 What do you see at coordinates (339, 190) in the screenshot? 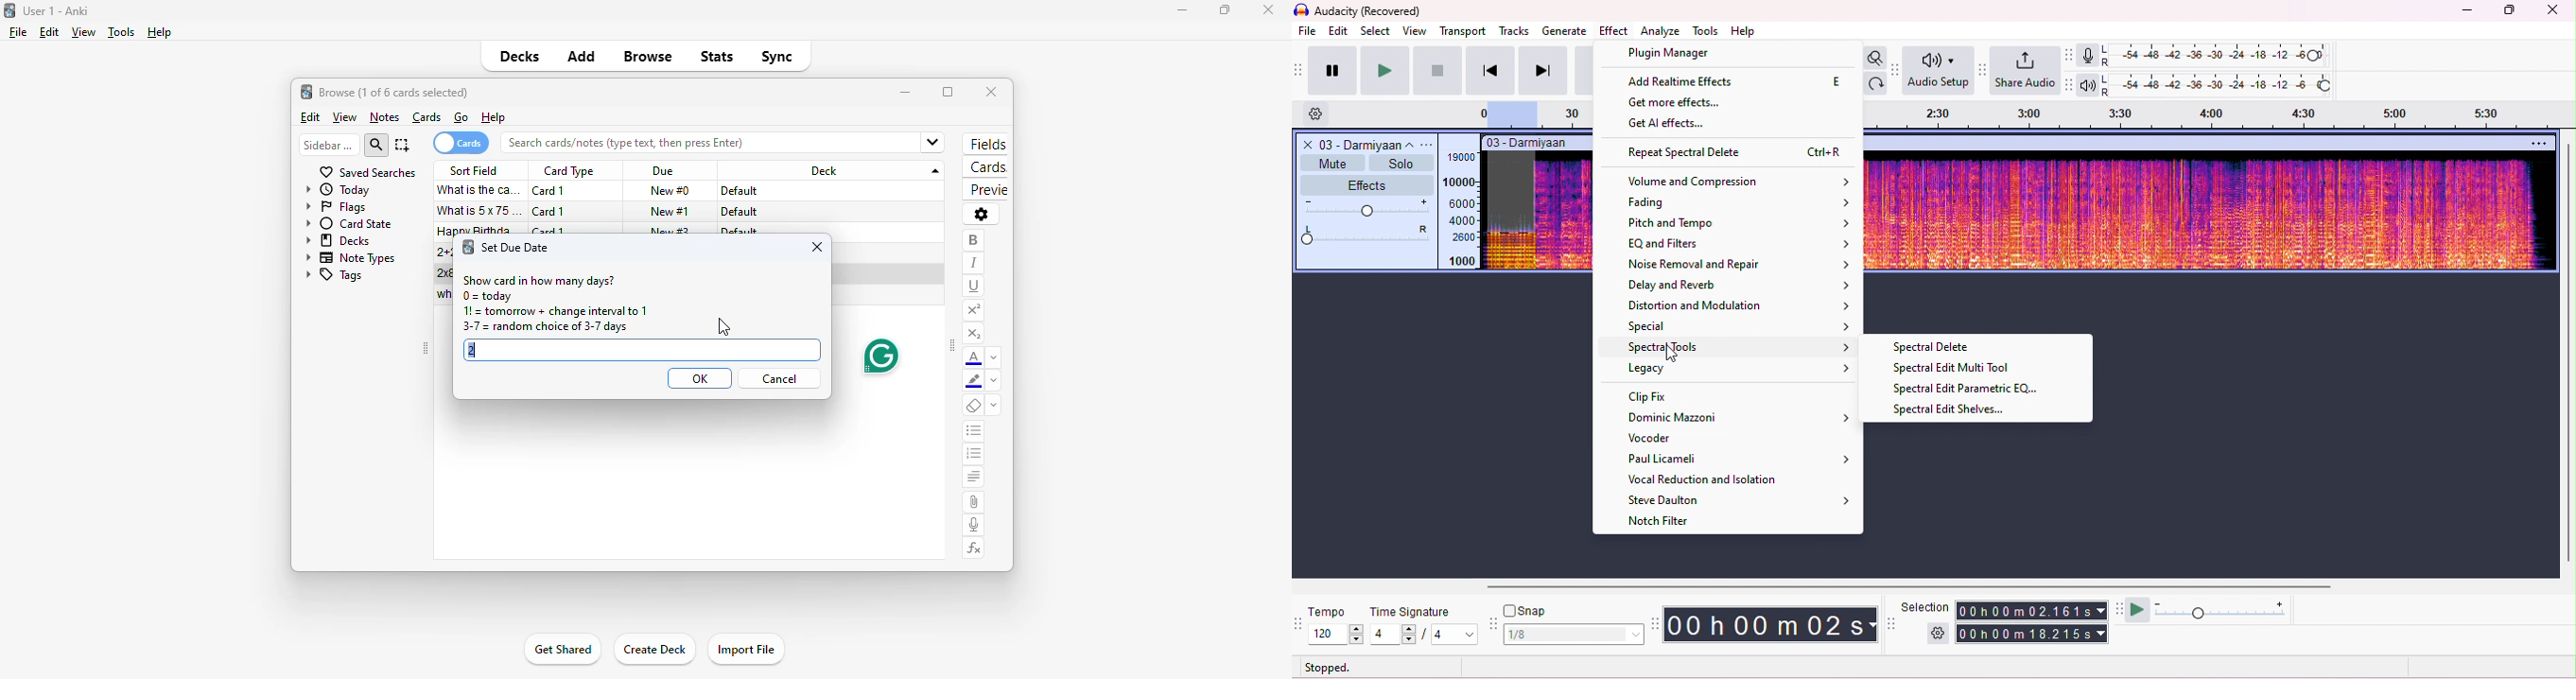
I see `today` at bounding box center [339, 190].